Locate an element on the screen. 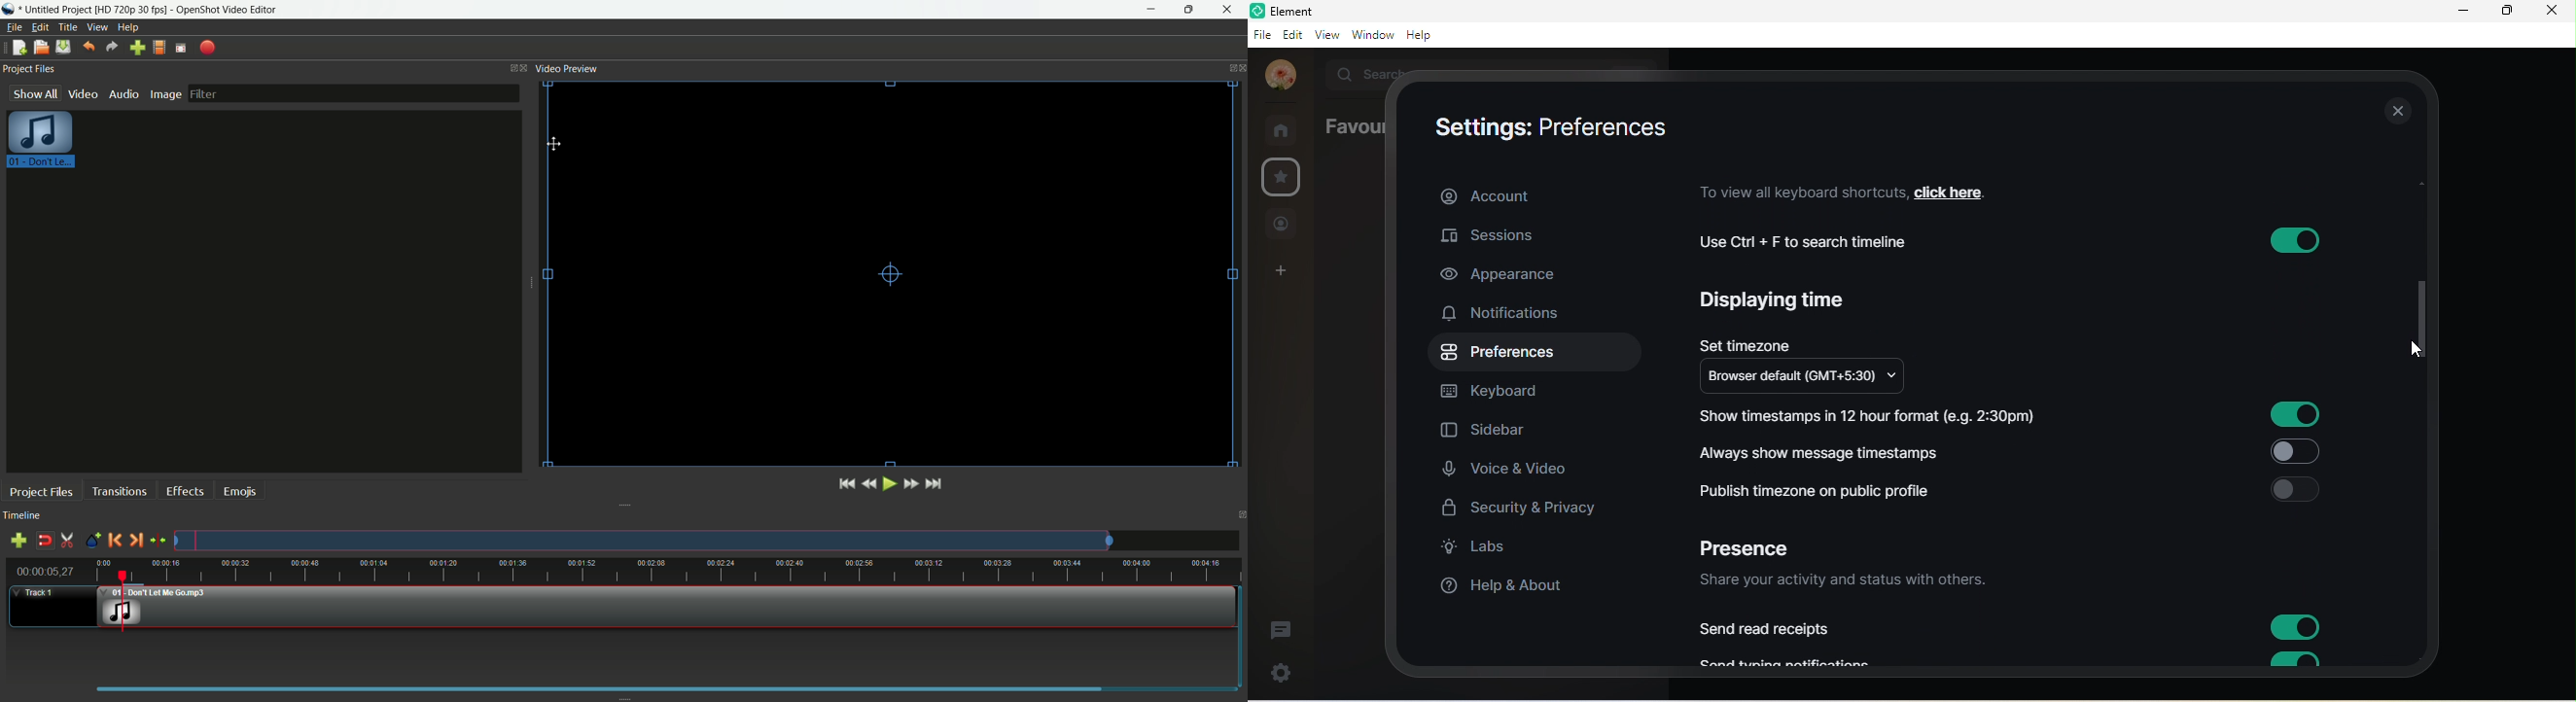 This screenshot has height=728, width=2576. next marker is located at coordinates (135, 540).